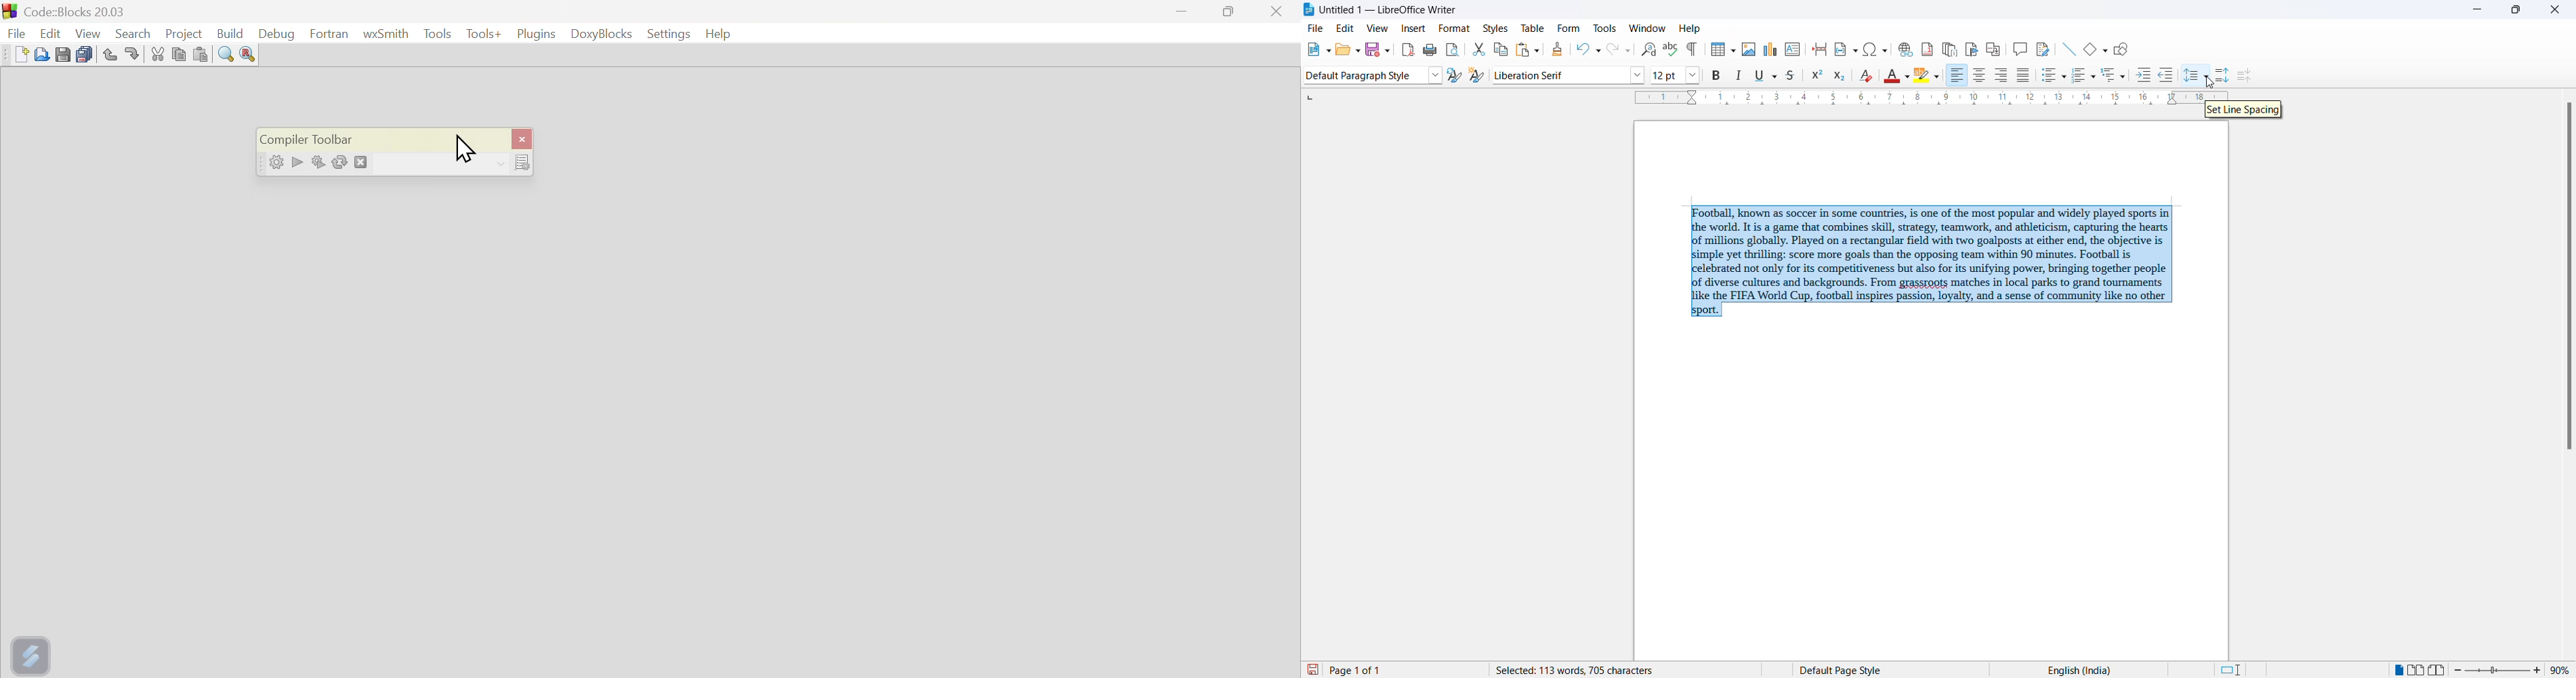  I want to click on character highlighting, so click(1923, 76).